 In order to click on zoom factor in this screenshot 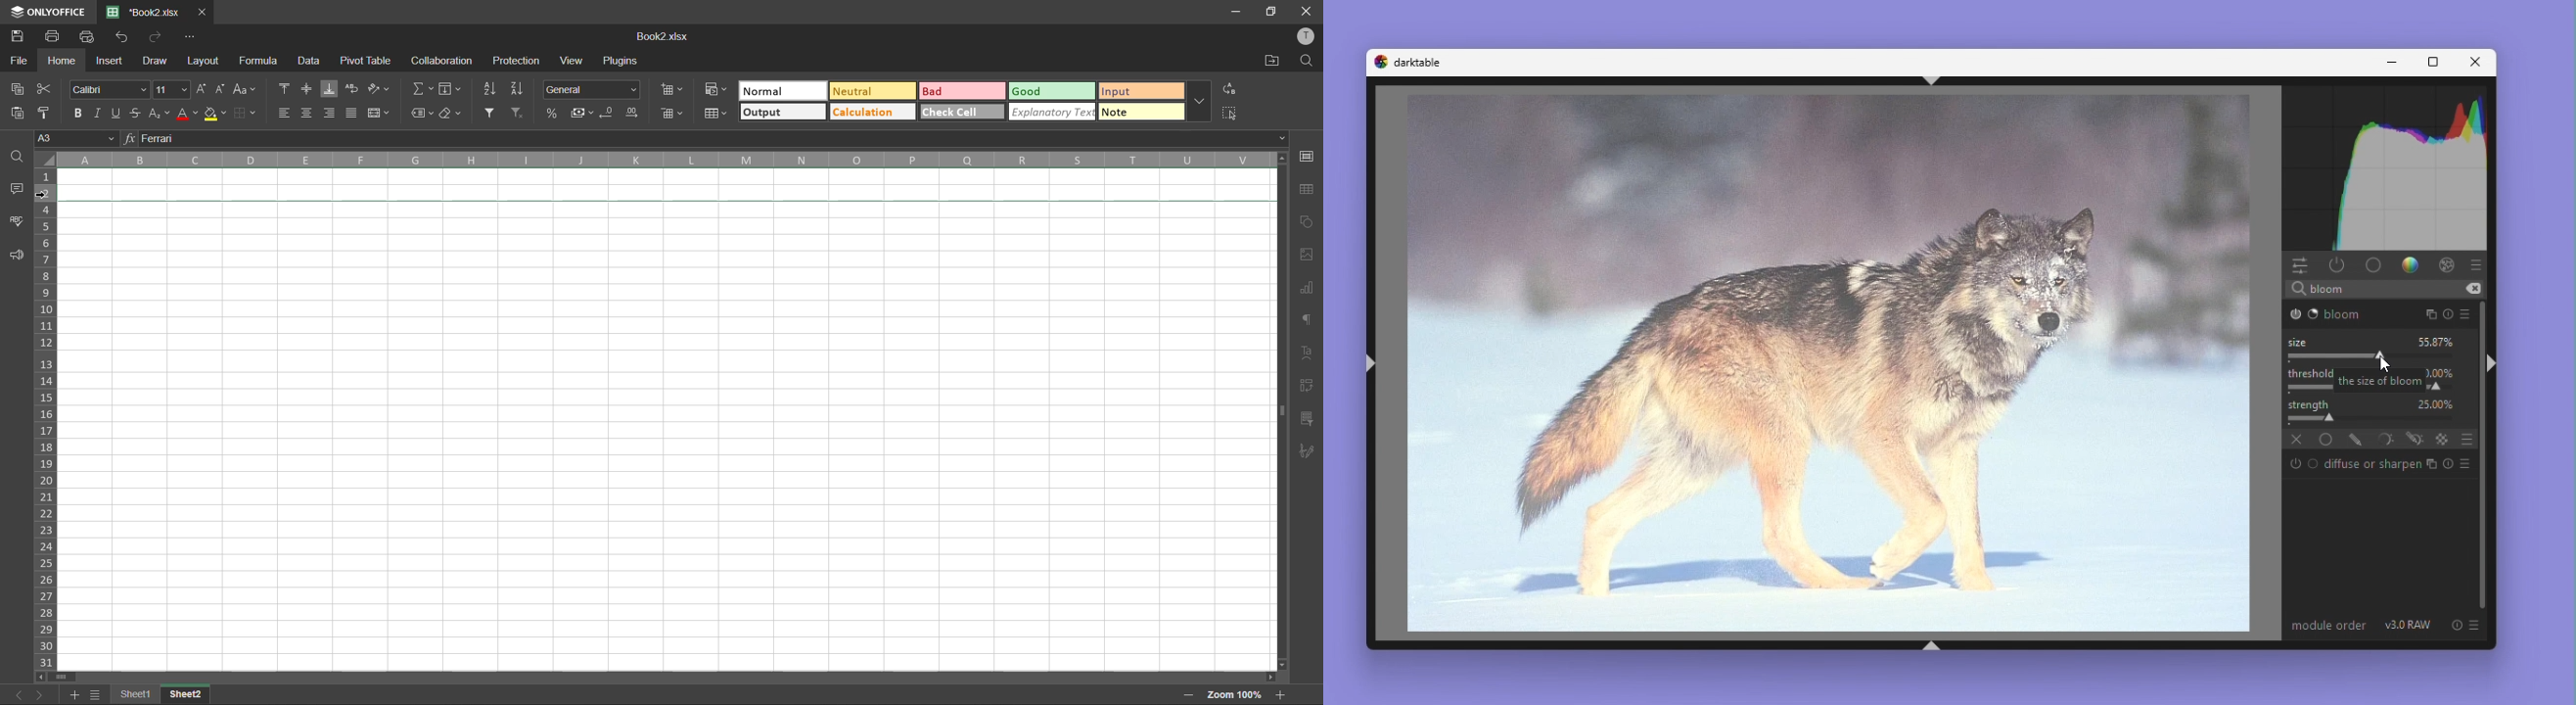, I will do `click(1235, 695)`.